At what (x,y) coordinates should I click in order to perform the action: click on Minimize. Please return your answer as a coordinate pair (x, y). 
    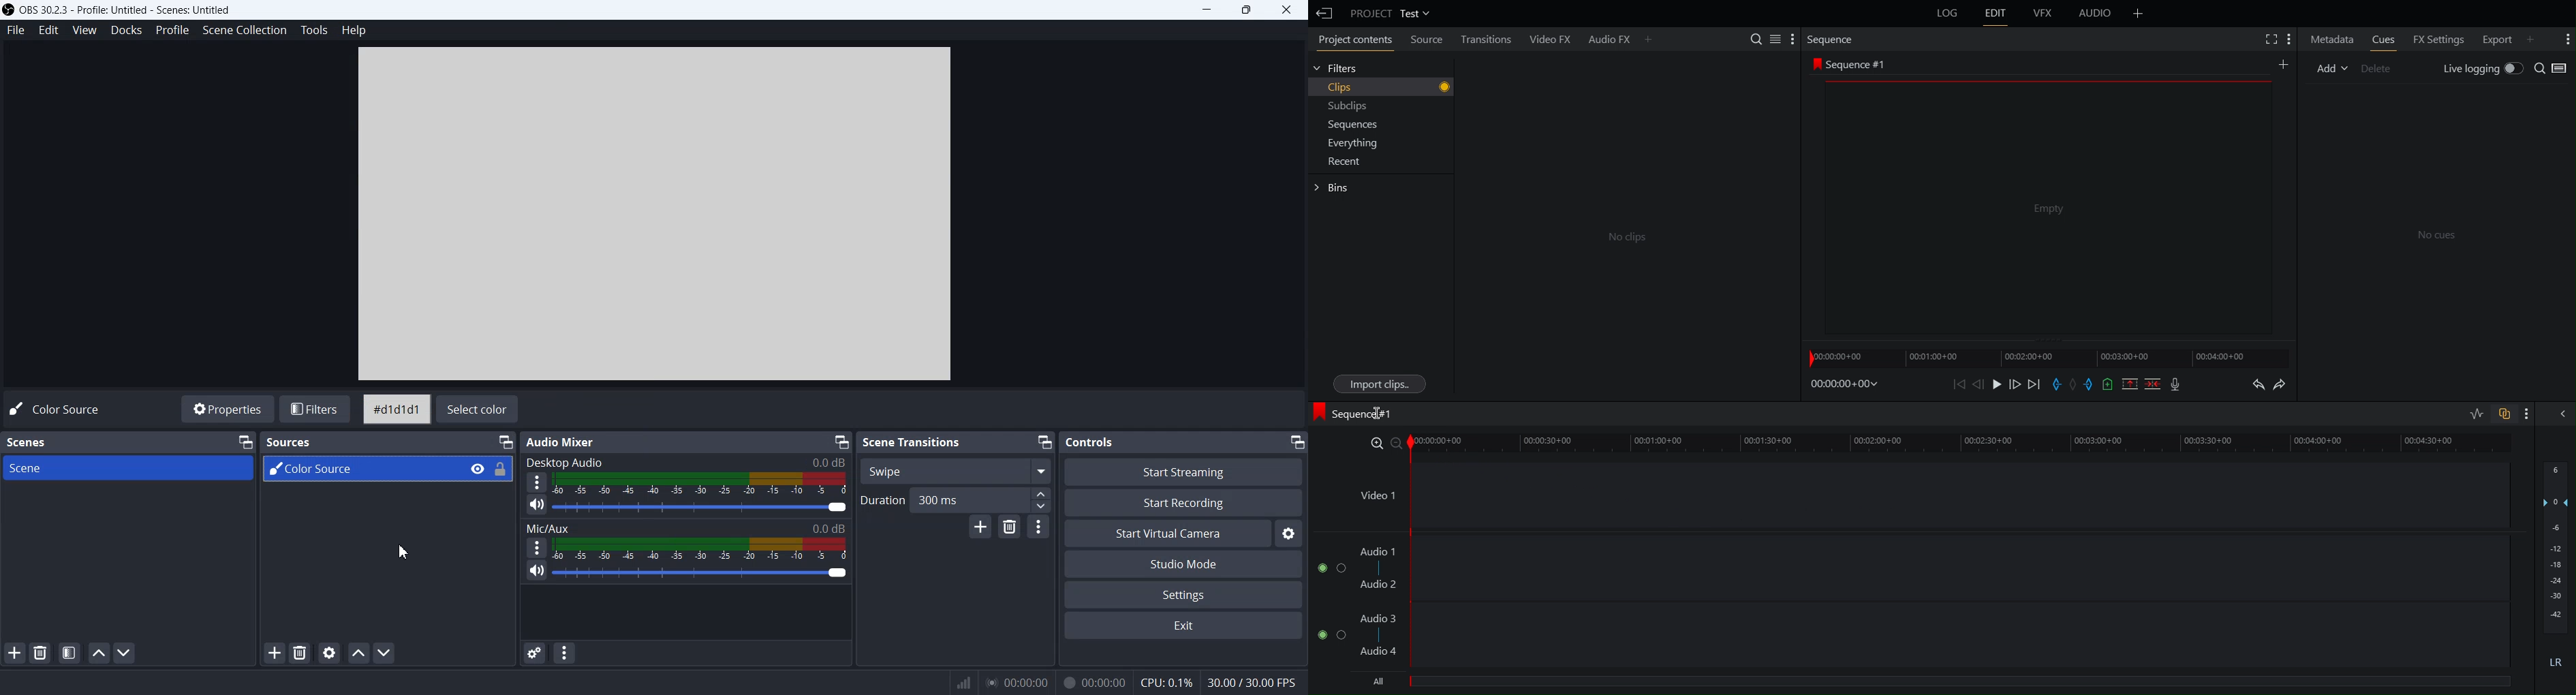
    Looking at the image, I should click on (1044, 443).